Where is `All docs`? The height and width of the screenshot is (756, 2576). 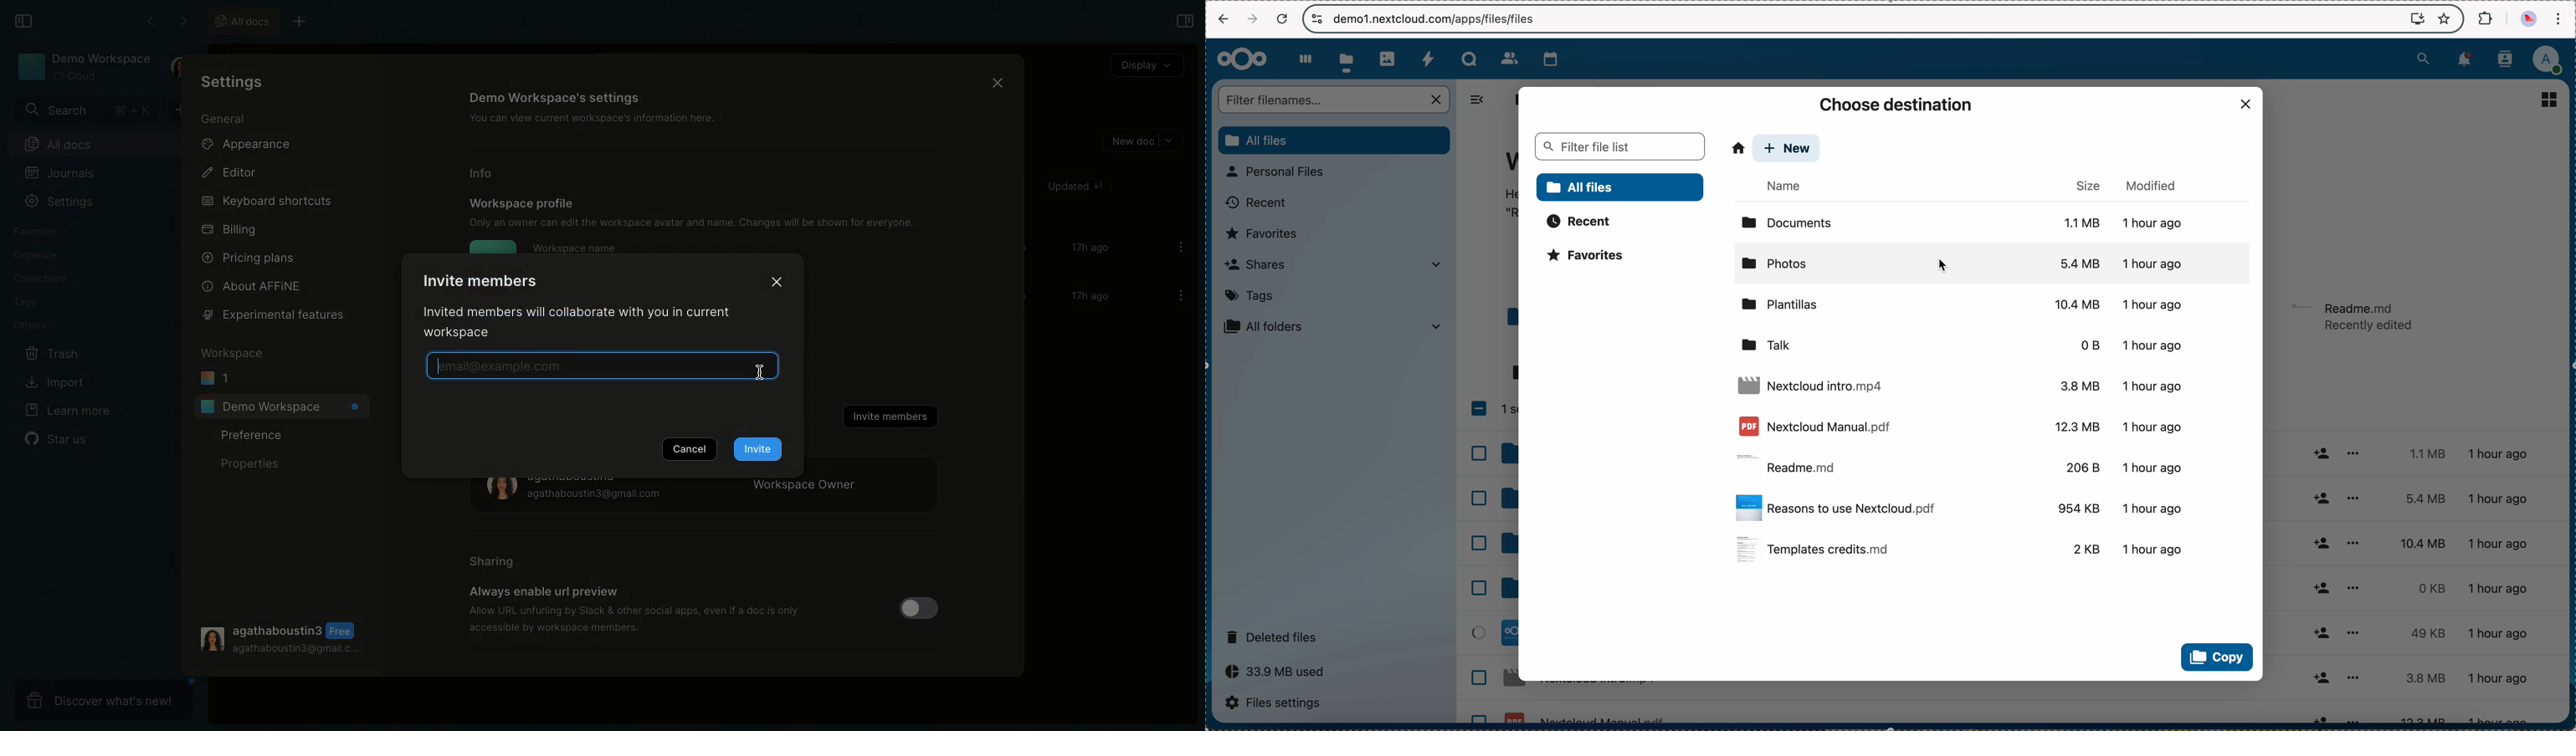 All docs is located at coordinates (99, 144).